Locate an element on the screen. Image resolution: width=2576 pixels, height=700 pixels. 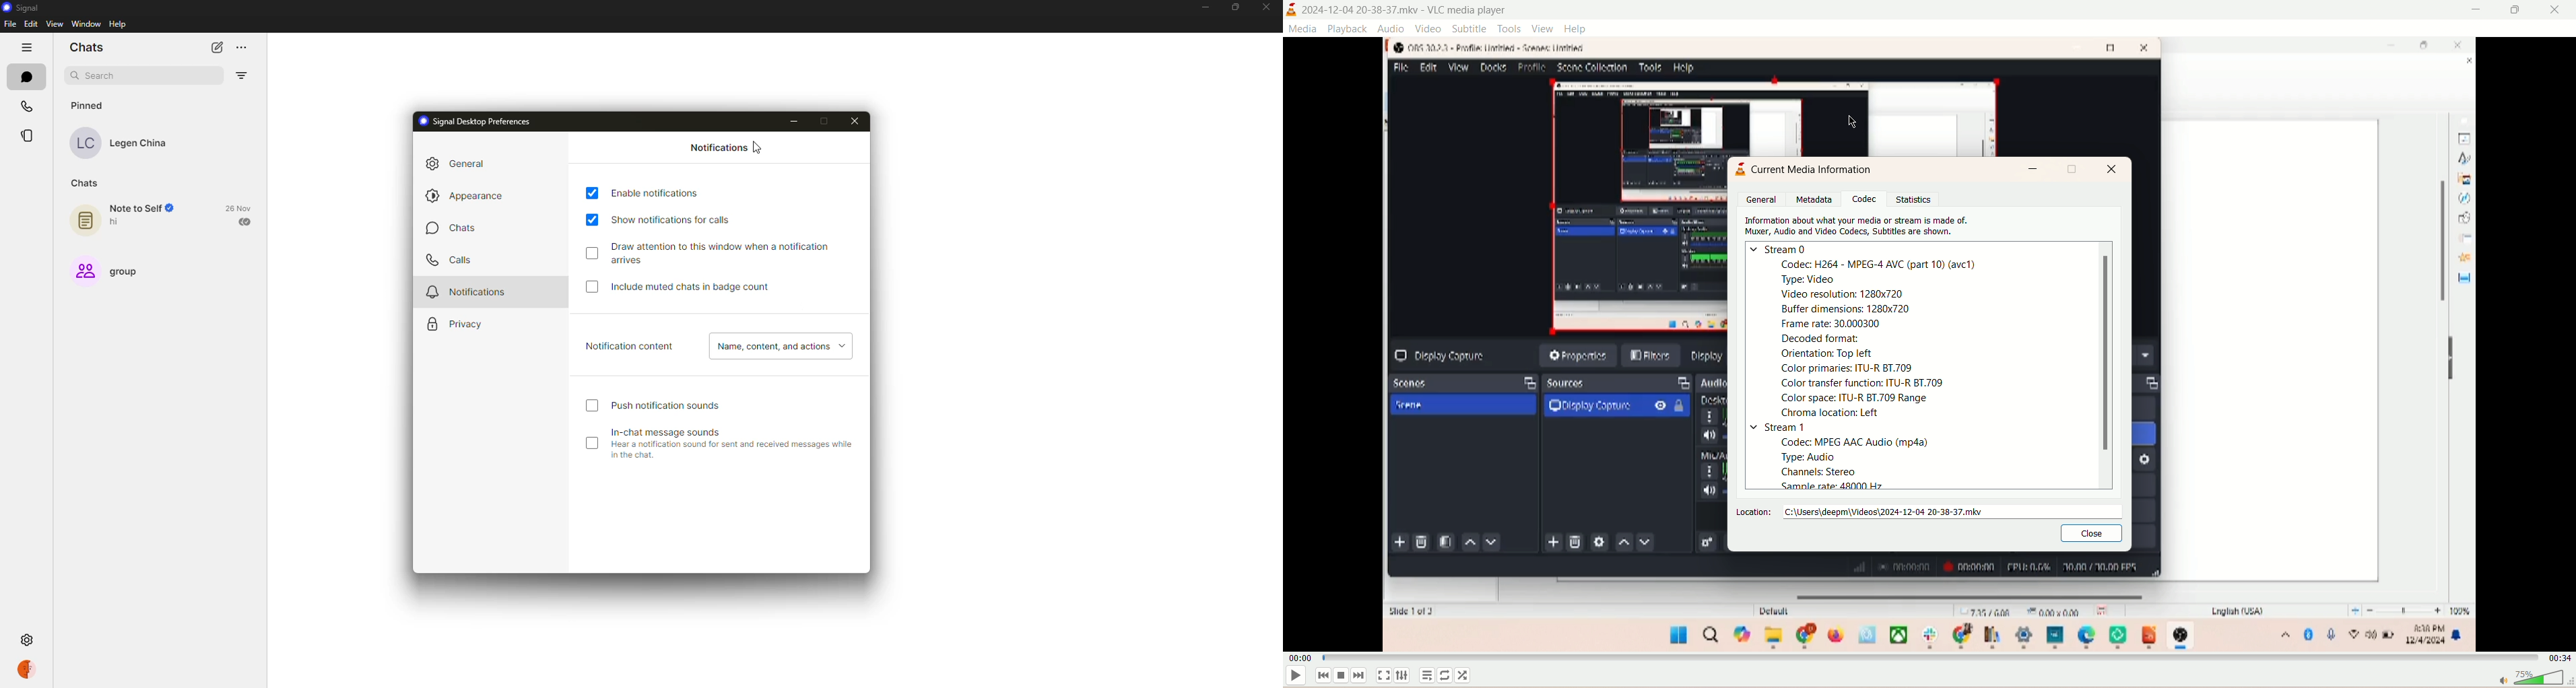
stop is located at coordinates (1343, 676).